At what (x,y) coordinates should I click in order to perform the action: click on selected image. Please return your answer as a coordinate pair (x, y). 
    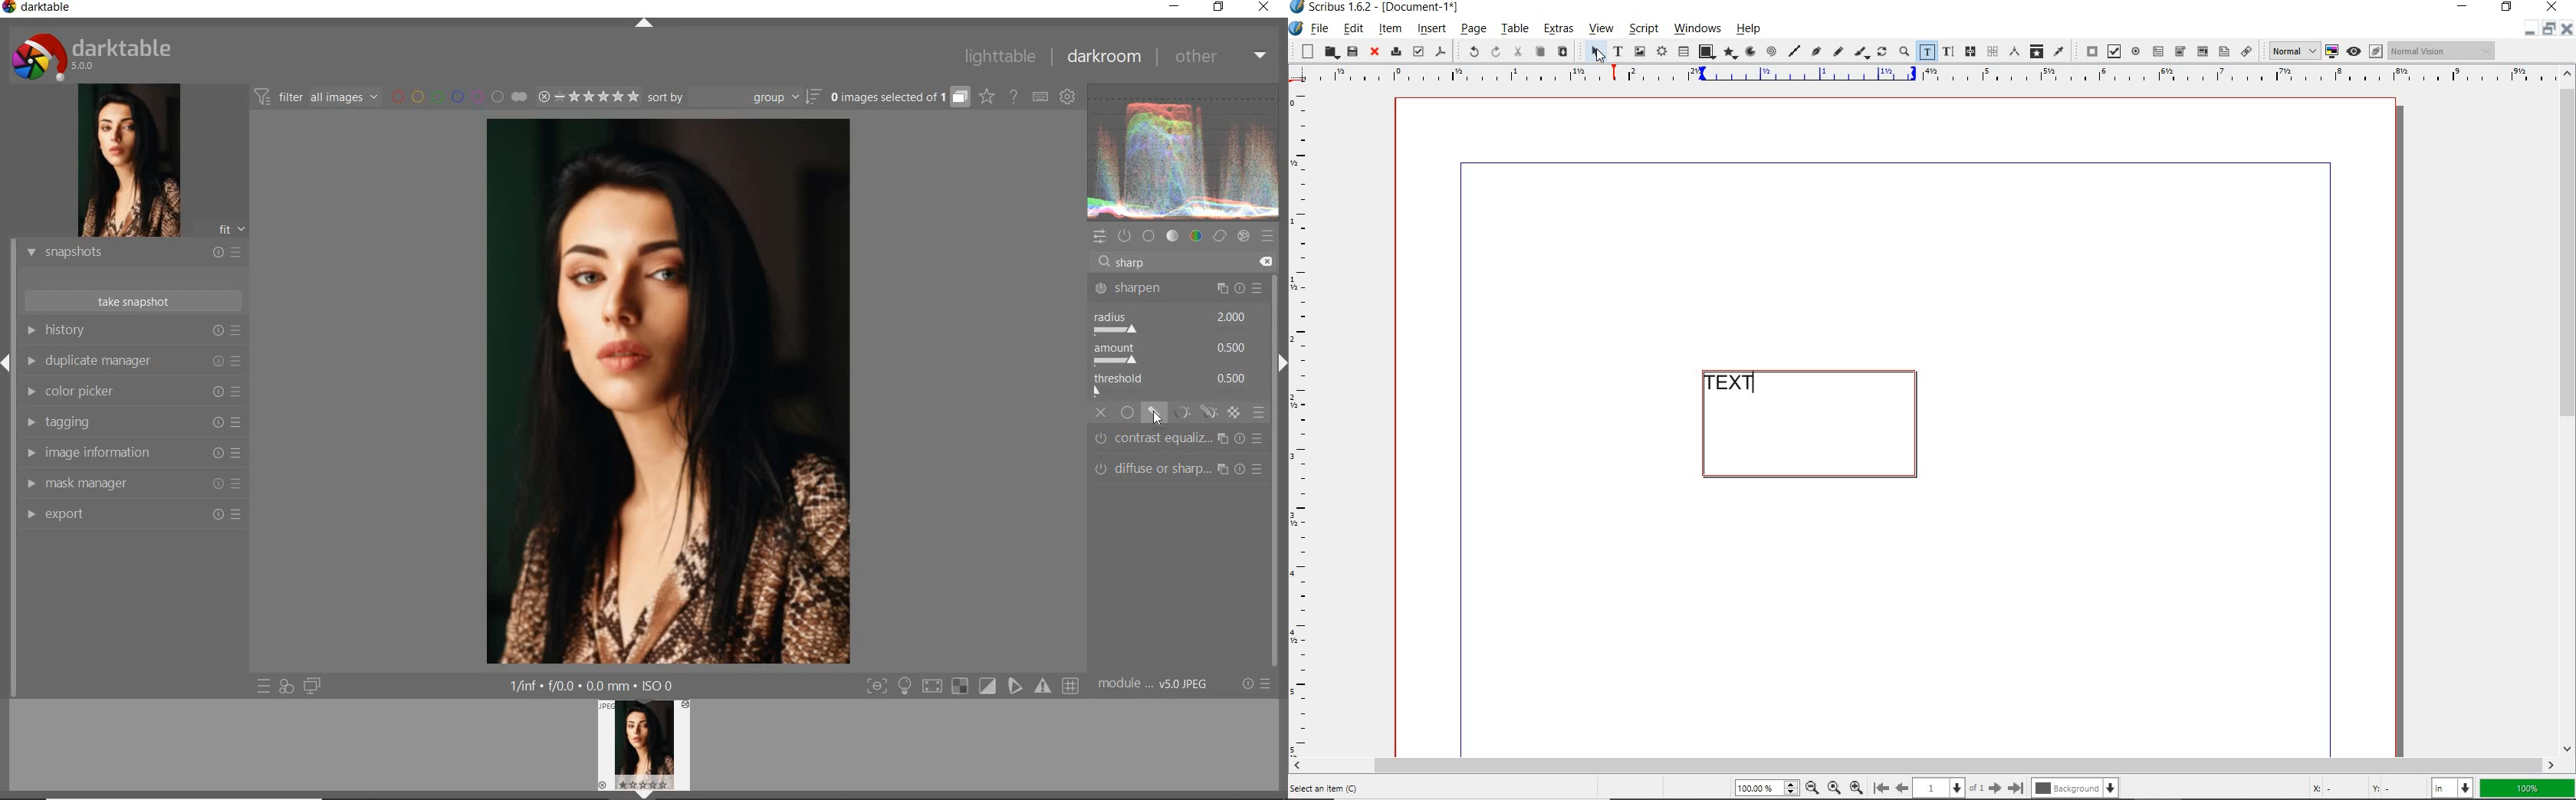
    Looking at the image, I should click on (669, 392).